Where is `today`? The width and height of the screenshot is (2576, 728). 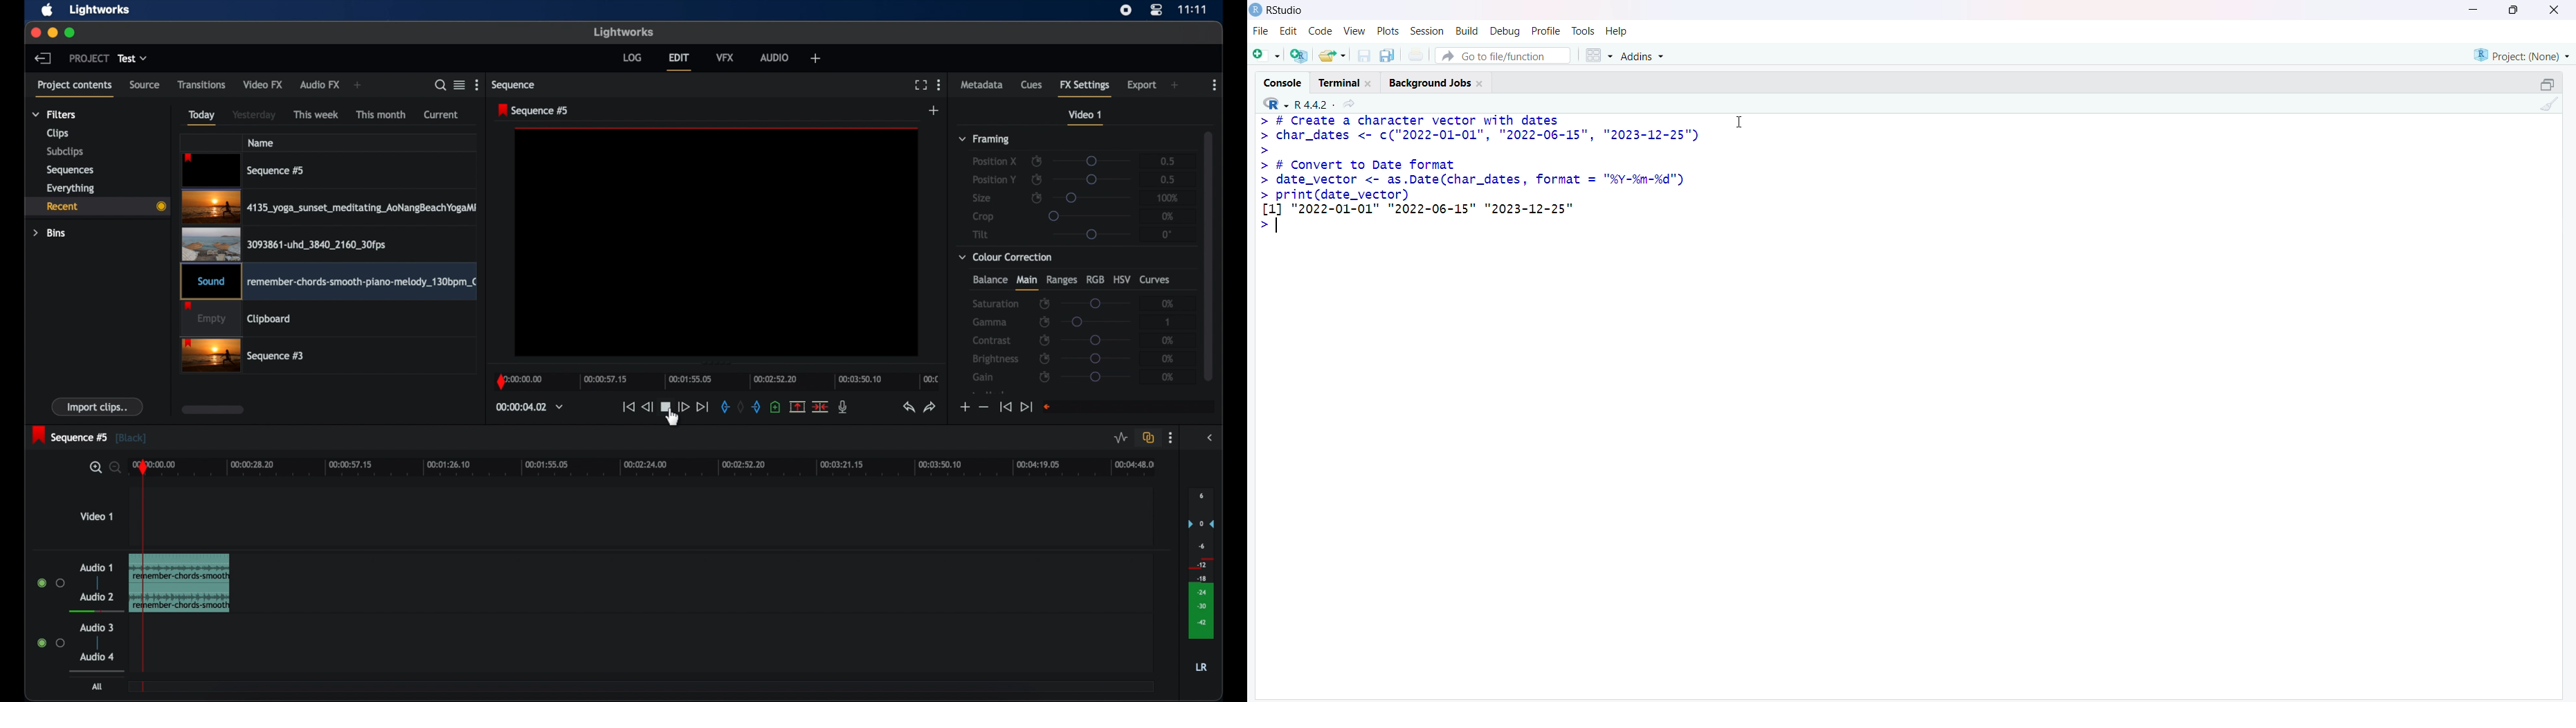 today is located at coordinates (203, 118).